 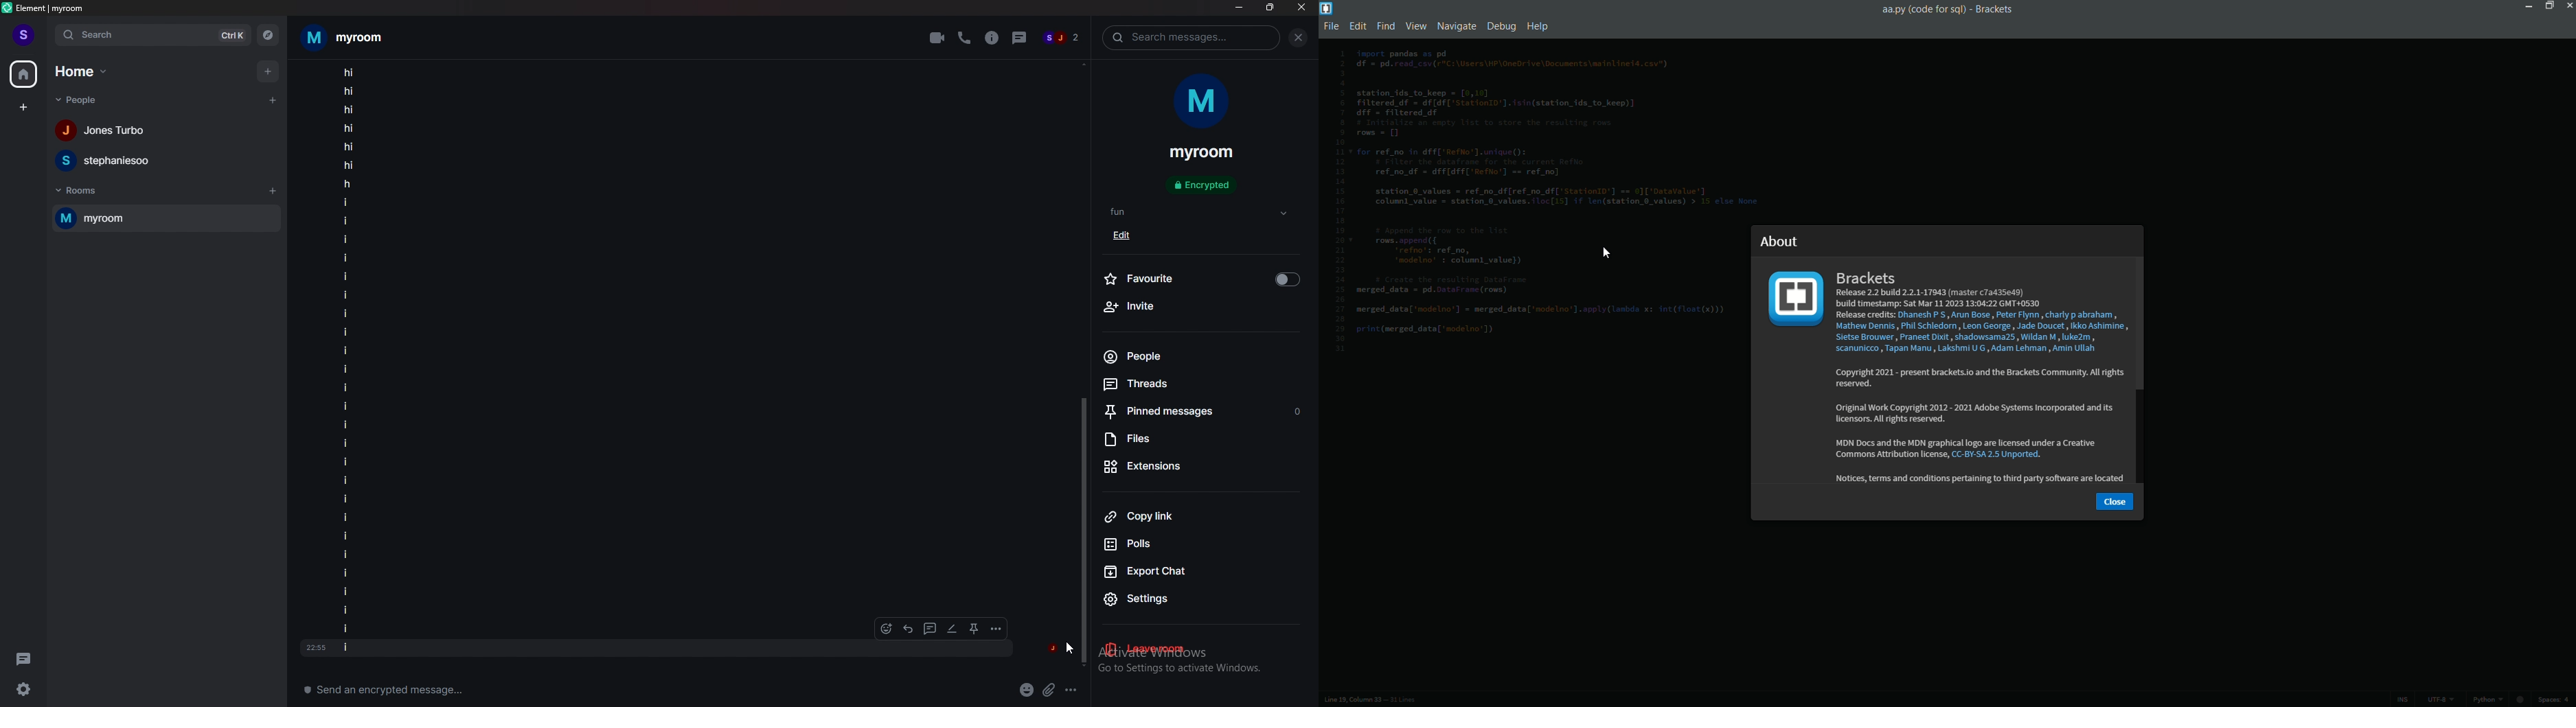 I want to click on home, so click(x=23, y=73).